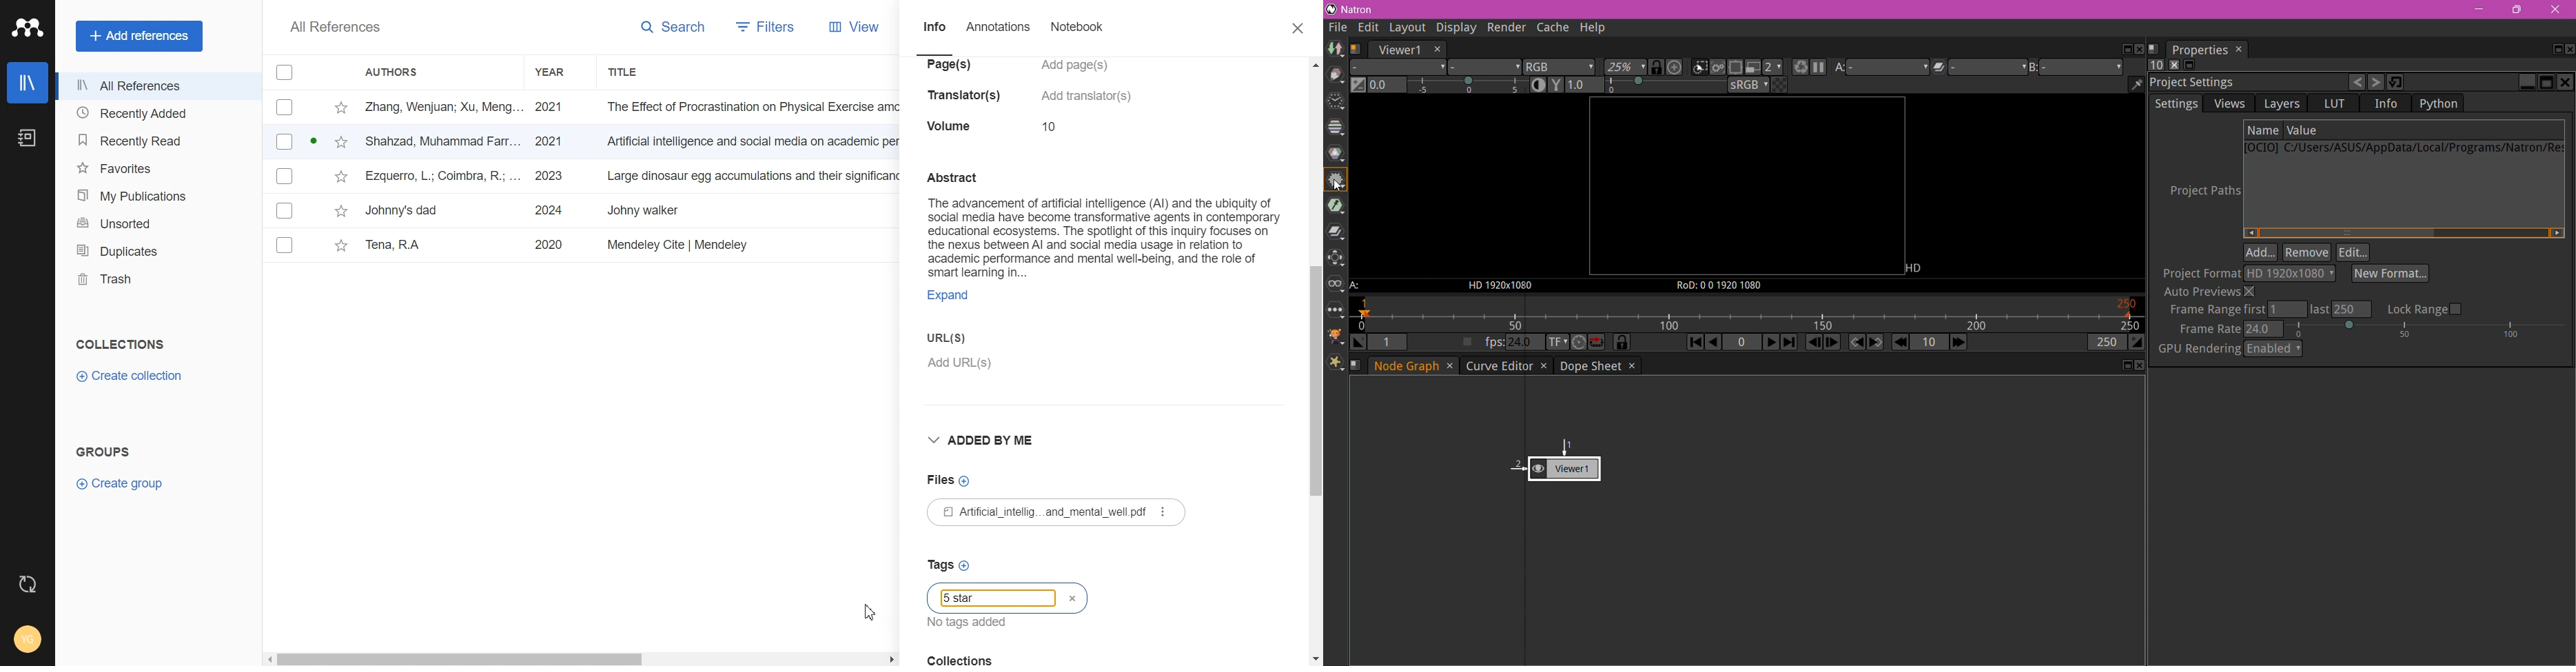 This screenshot has width=2576, height=672. Describe the element at coordinates (1815, 343) in the screenshot. I see `Previous frame` at that location.